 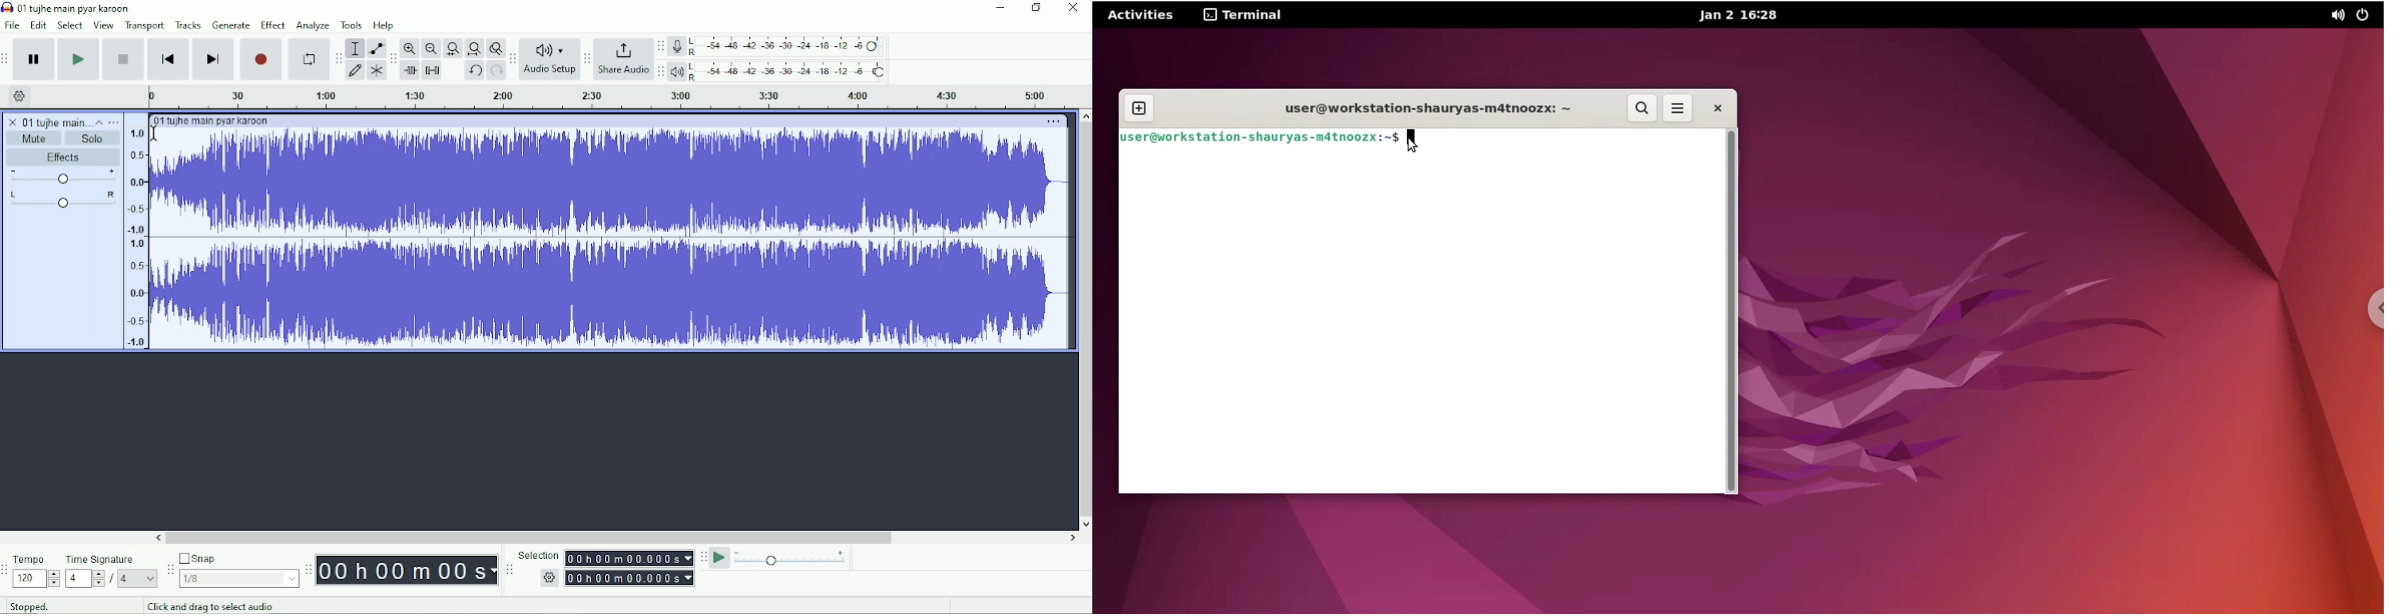 I want to click on Restore down, so click(x=1036, y=8).